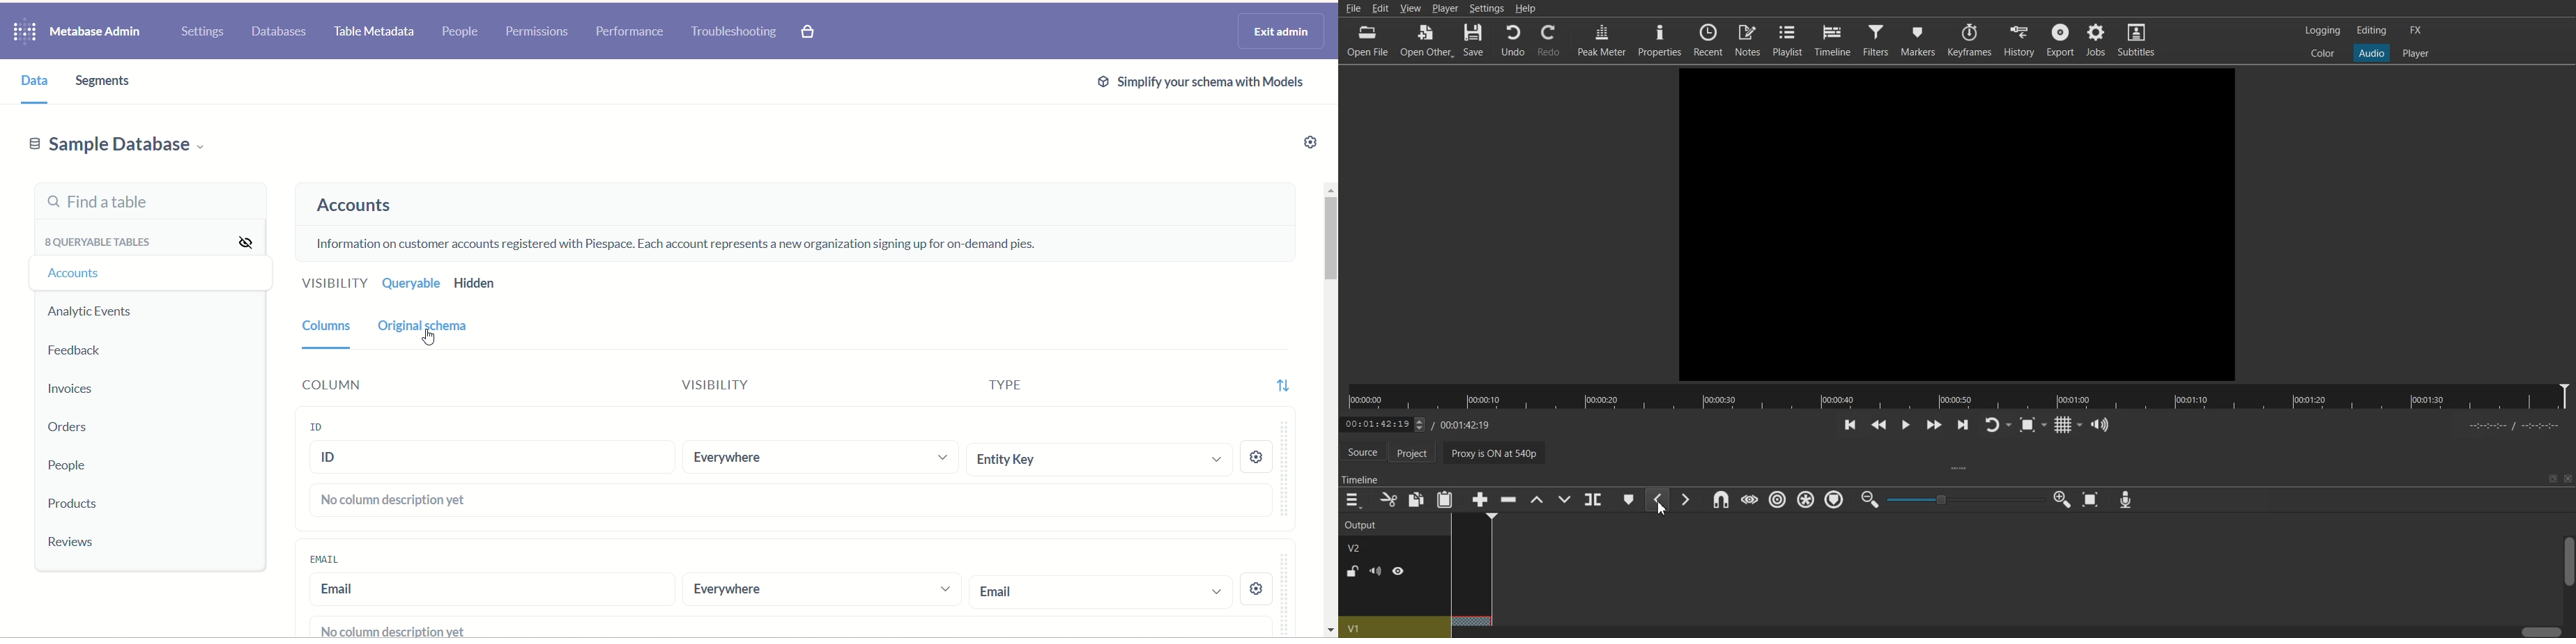  I want to click on Cut, so click(1387, 499).